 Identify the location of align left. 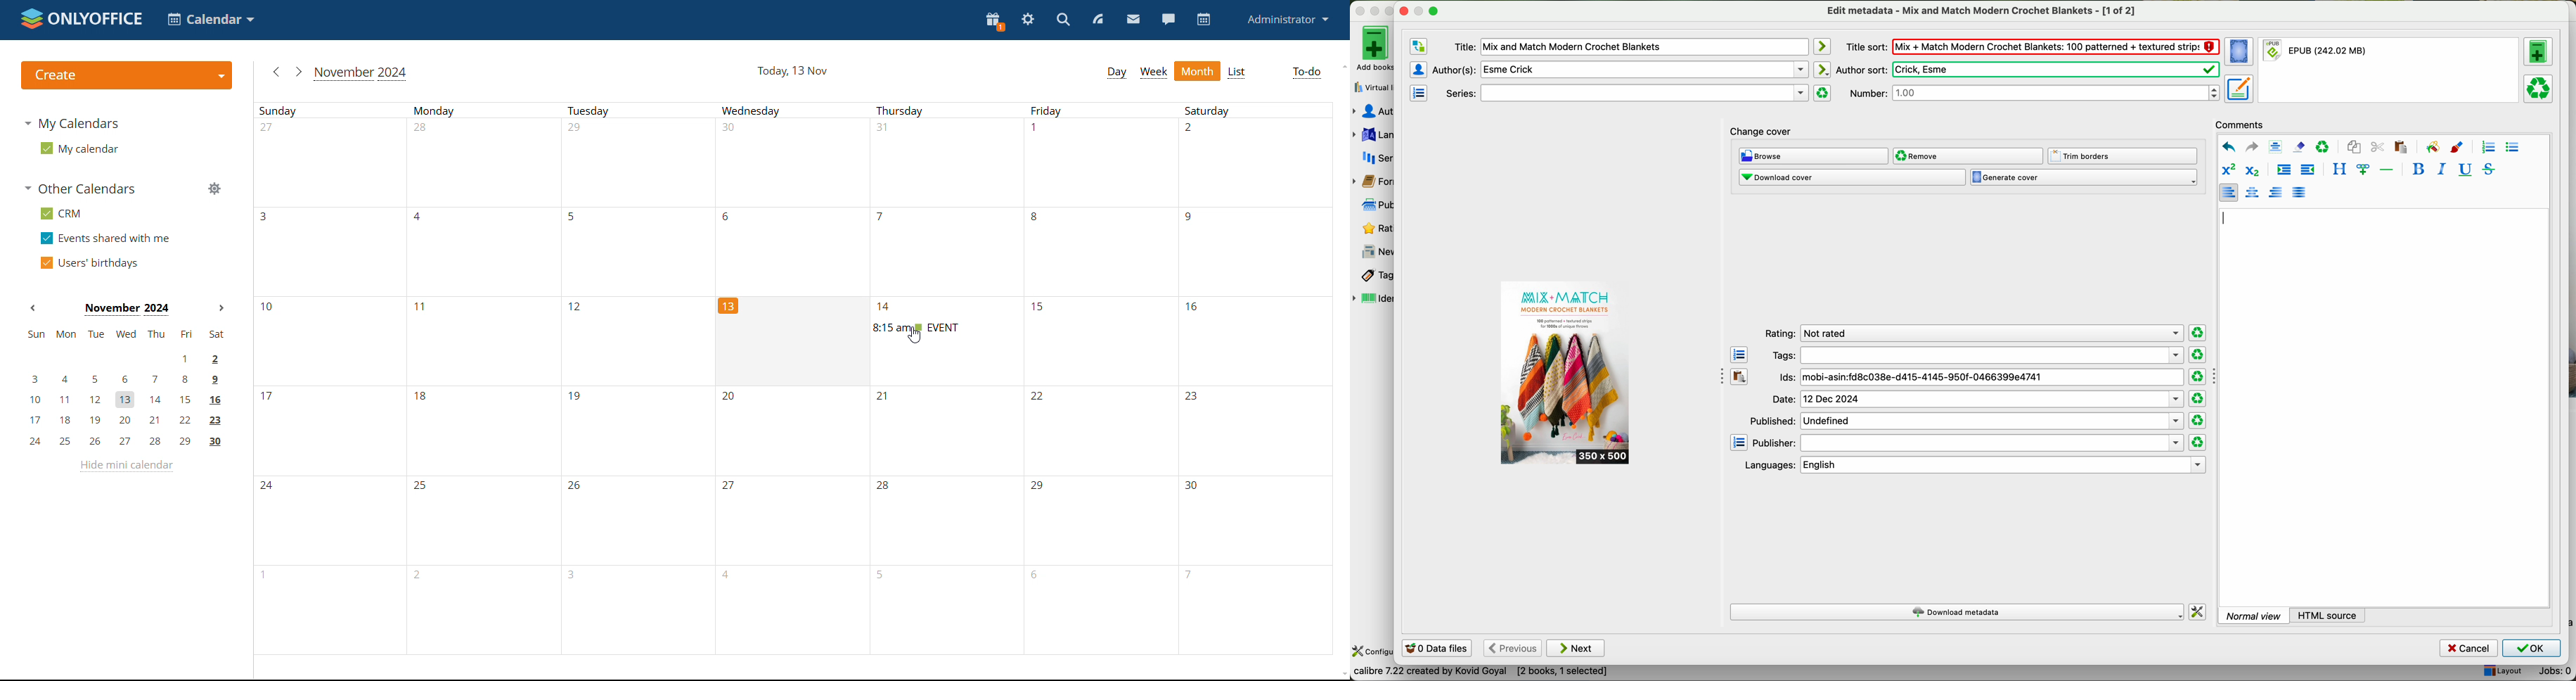
(2228, 192).